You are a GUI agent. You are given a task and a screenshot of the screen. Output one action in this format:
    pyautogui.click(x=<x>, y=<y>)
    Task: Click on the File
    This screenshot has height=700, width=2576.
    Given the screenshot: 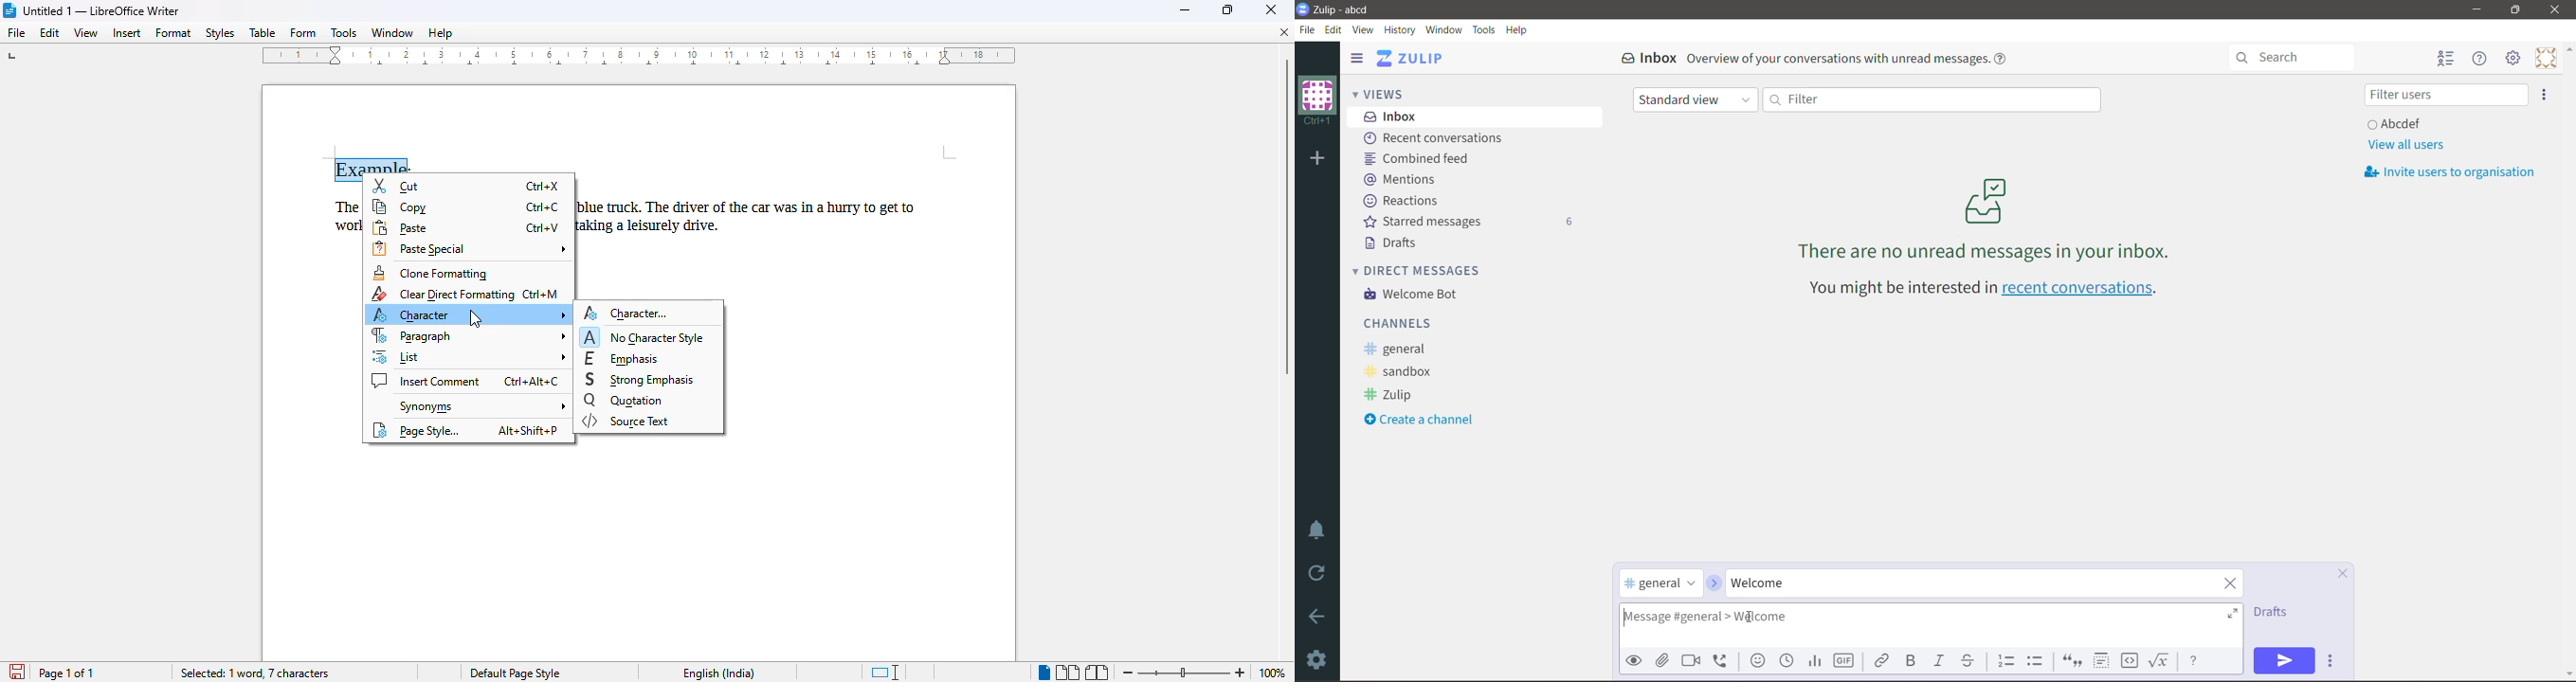 What is the action you would take?
    pyautogui.click(x=1307, y=30)
    